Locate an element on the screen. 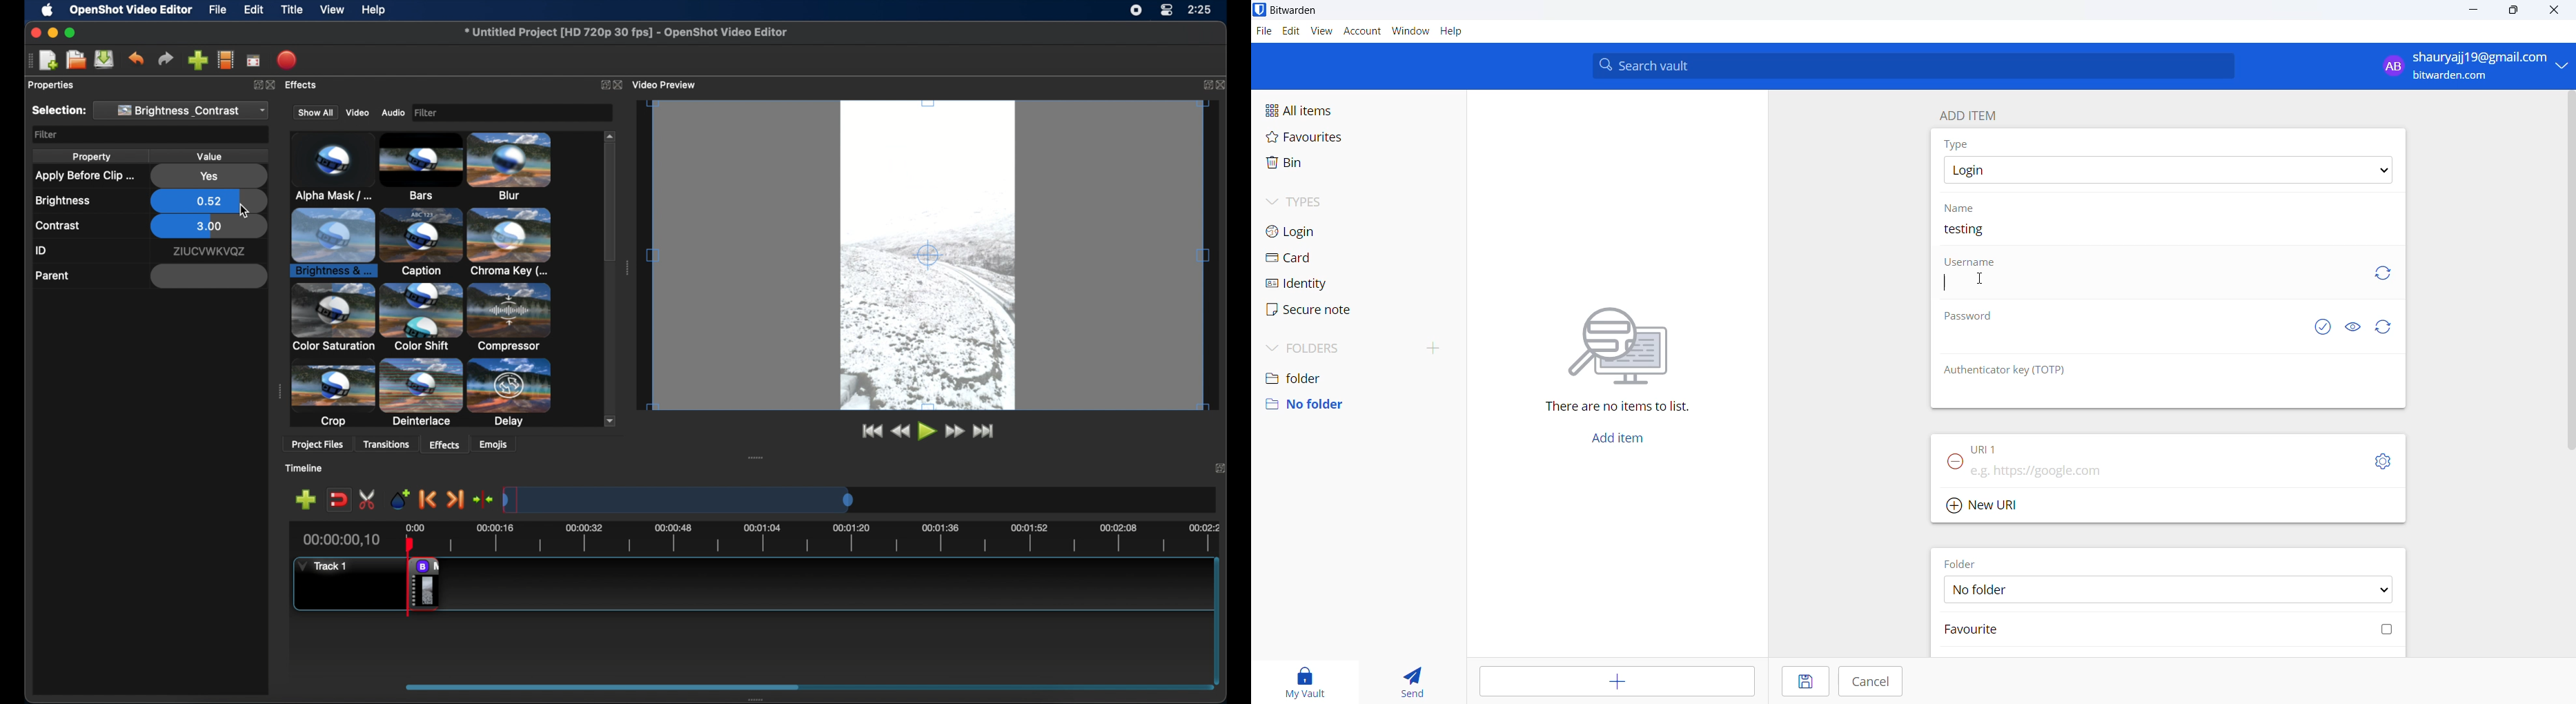 The image size is (2576, 728). maximize is located at coordinates (2515, 11).